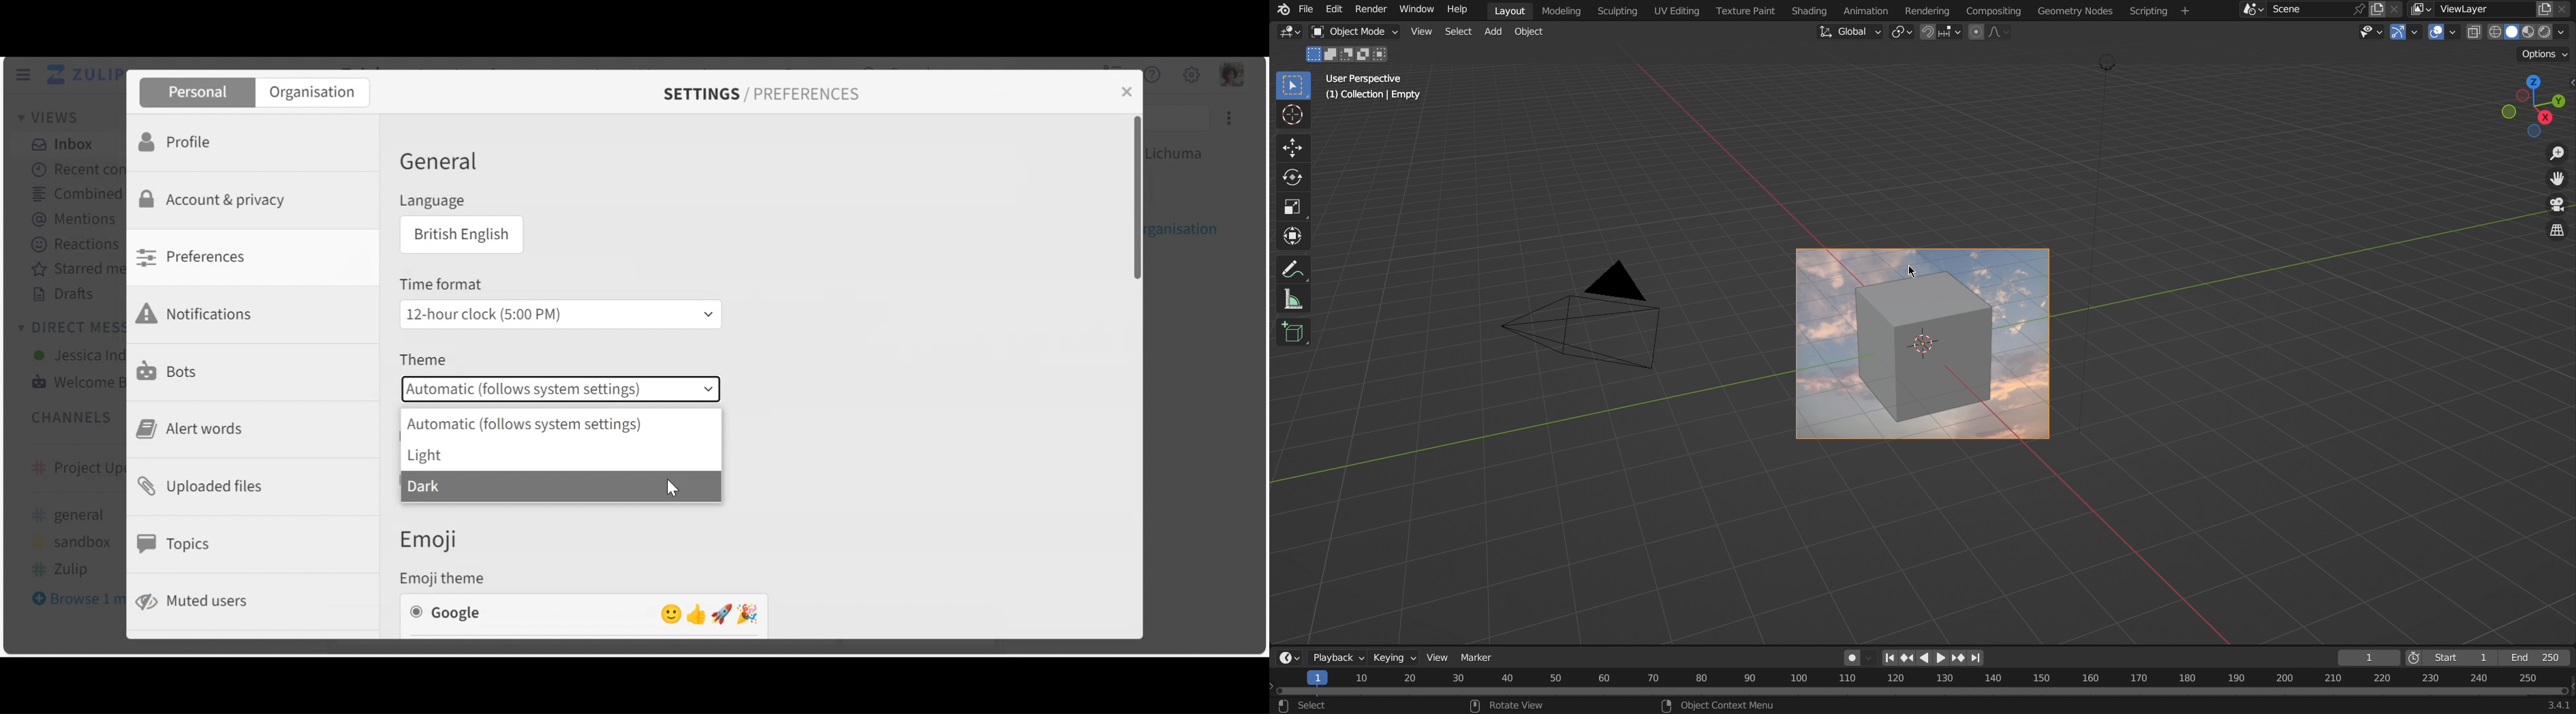 The height and width of the screenshot is (728, 2576). What do you see at coordinates (2316, 10) in the screenshot?
I see `Scene` at bounding box center [2316, 10].